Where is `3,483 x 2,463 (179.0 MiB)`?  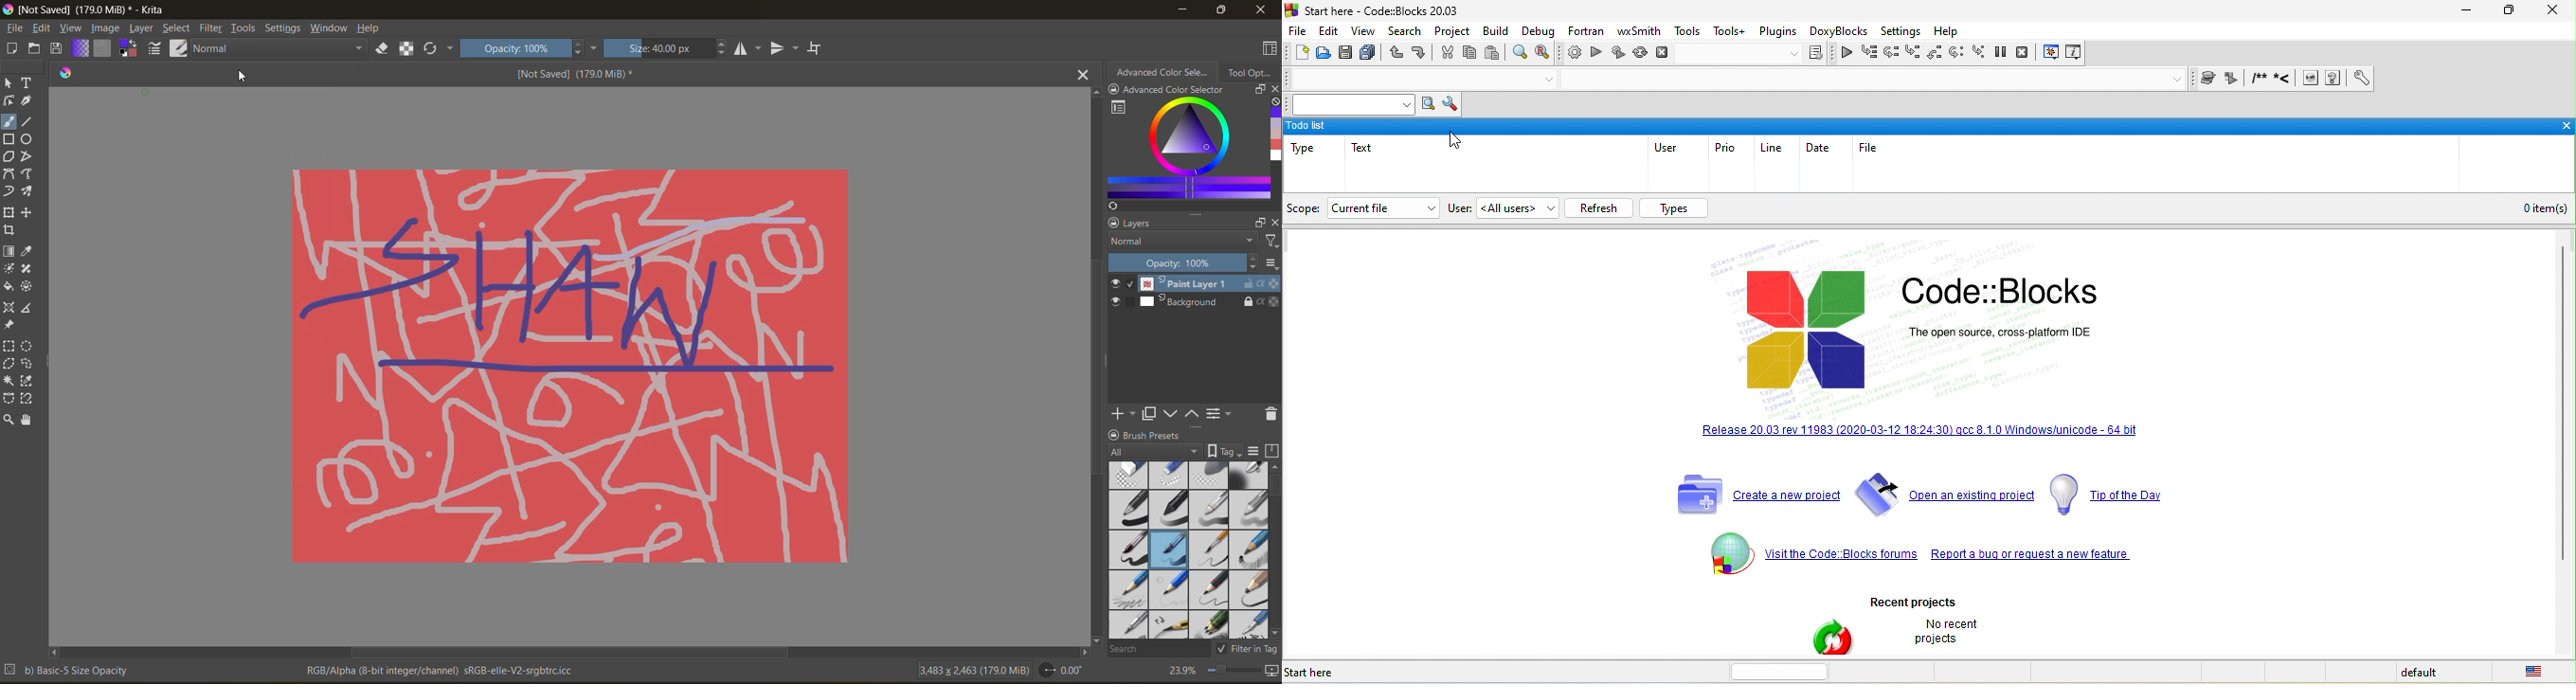 3,483 x 2,463 (179.0 MiB) is located at coordinates (974, 669).